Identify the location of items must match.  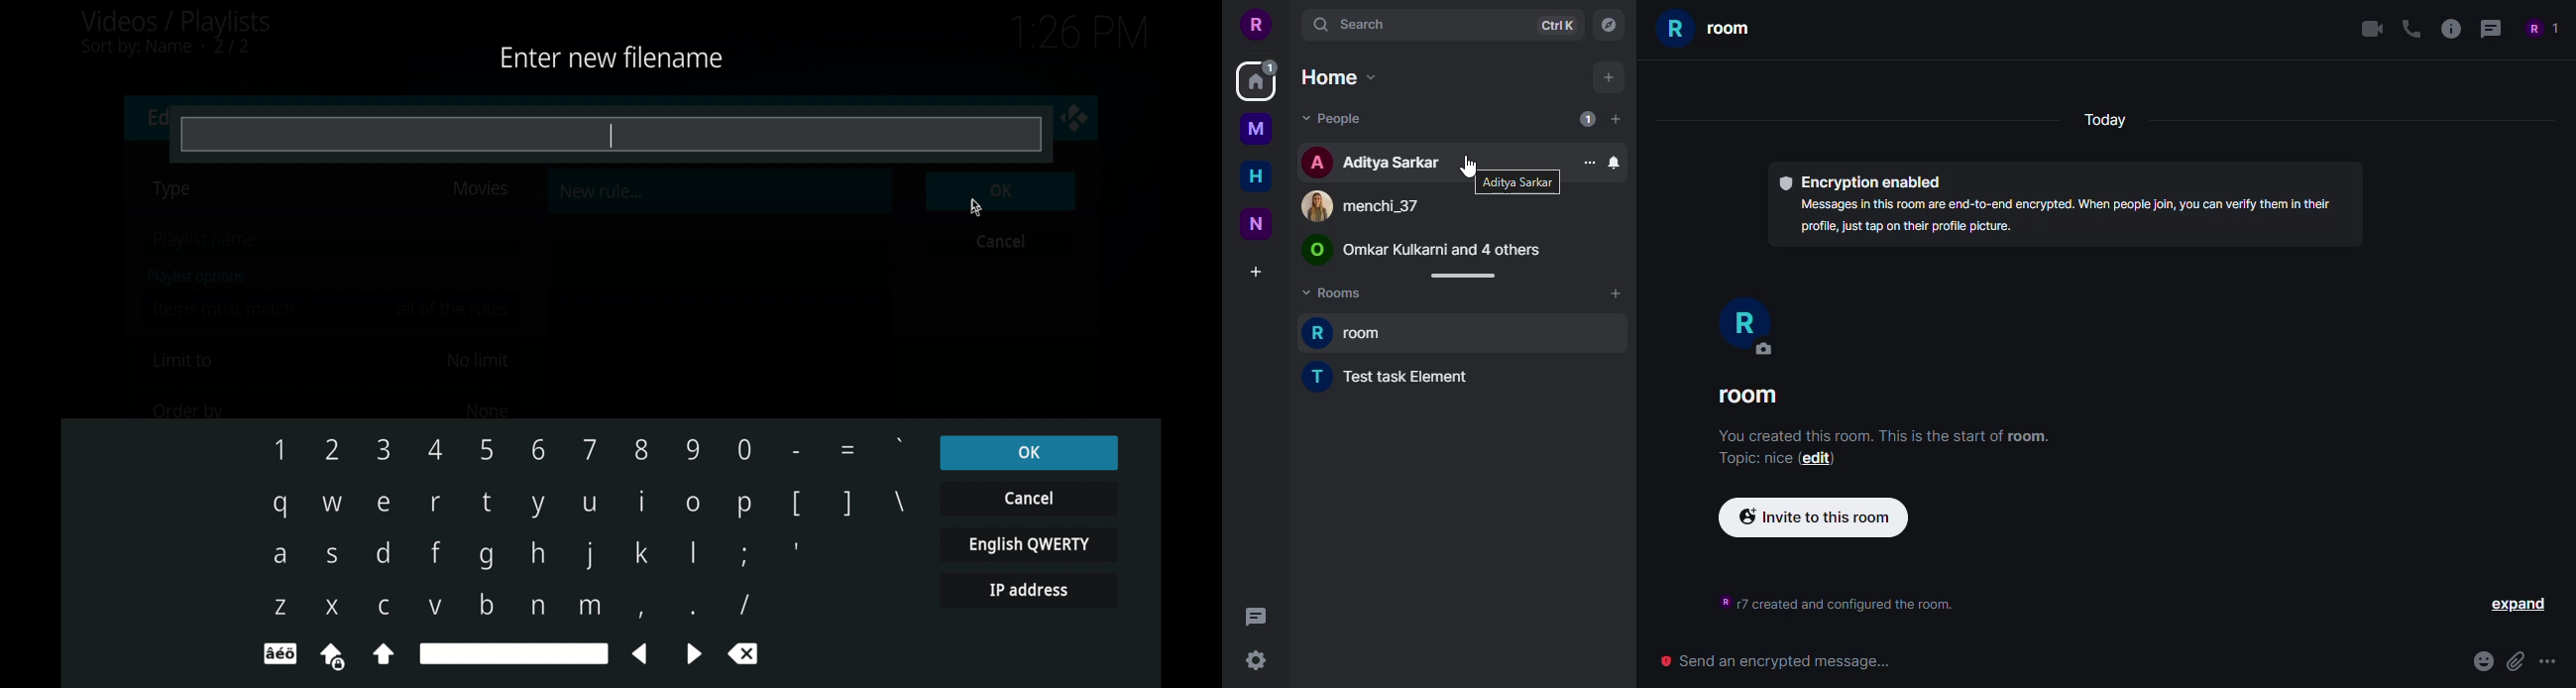
(225, 309).